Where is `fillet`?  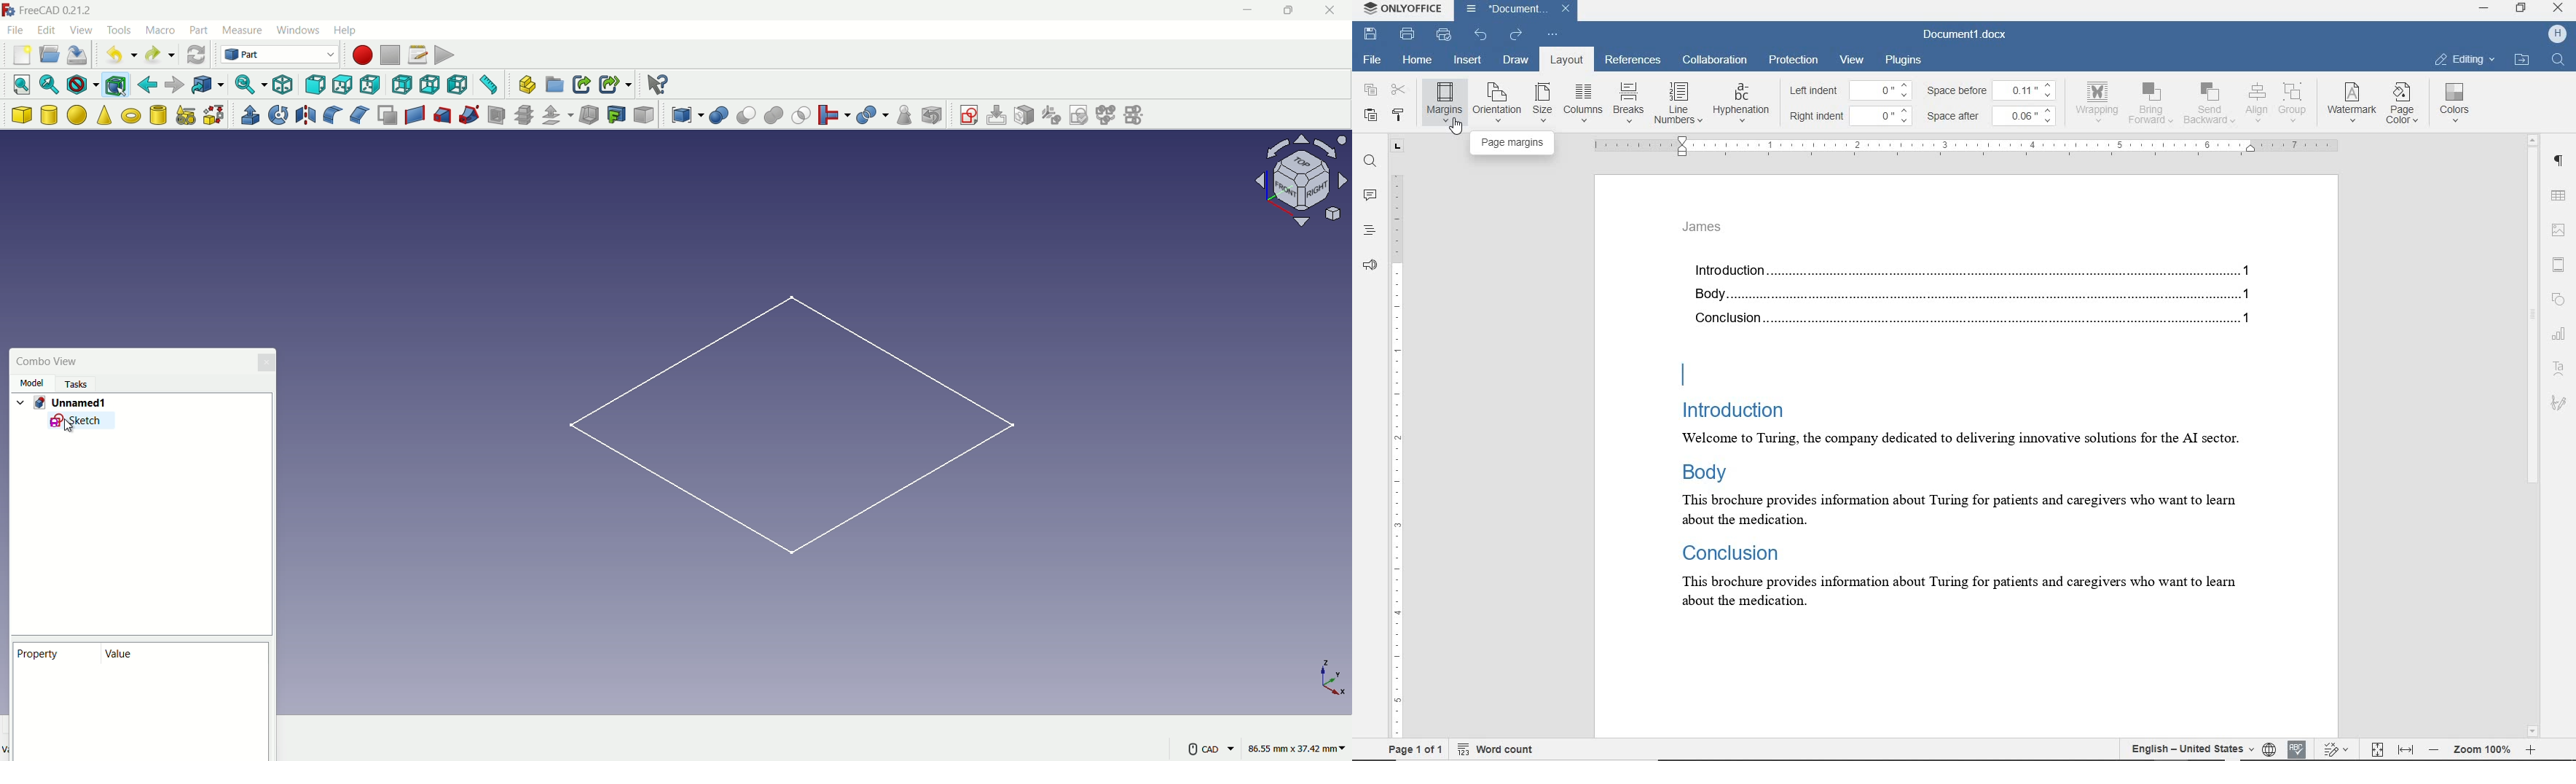
fillet is located at coordinates (331, 114).